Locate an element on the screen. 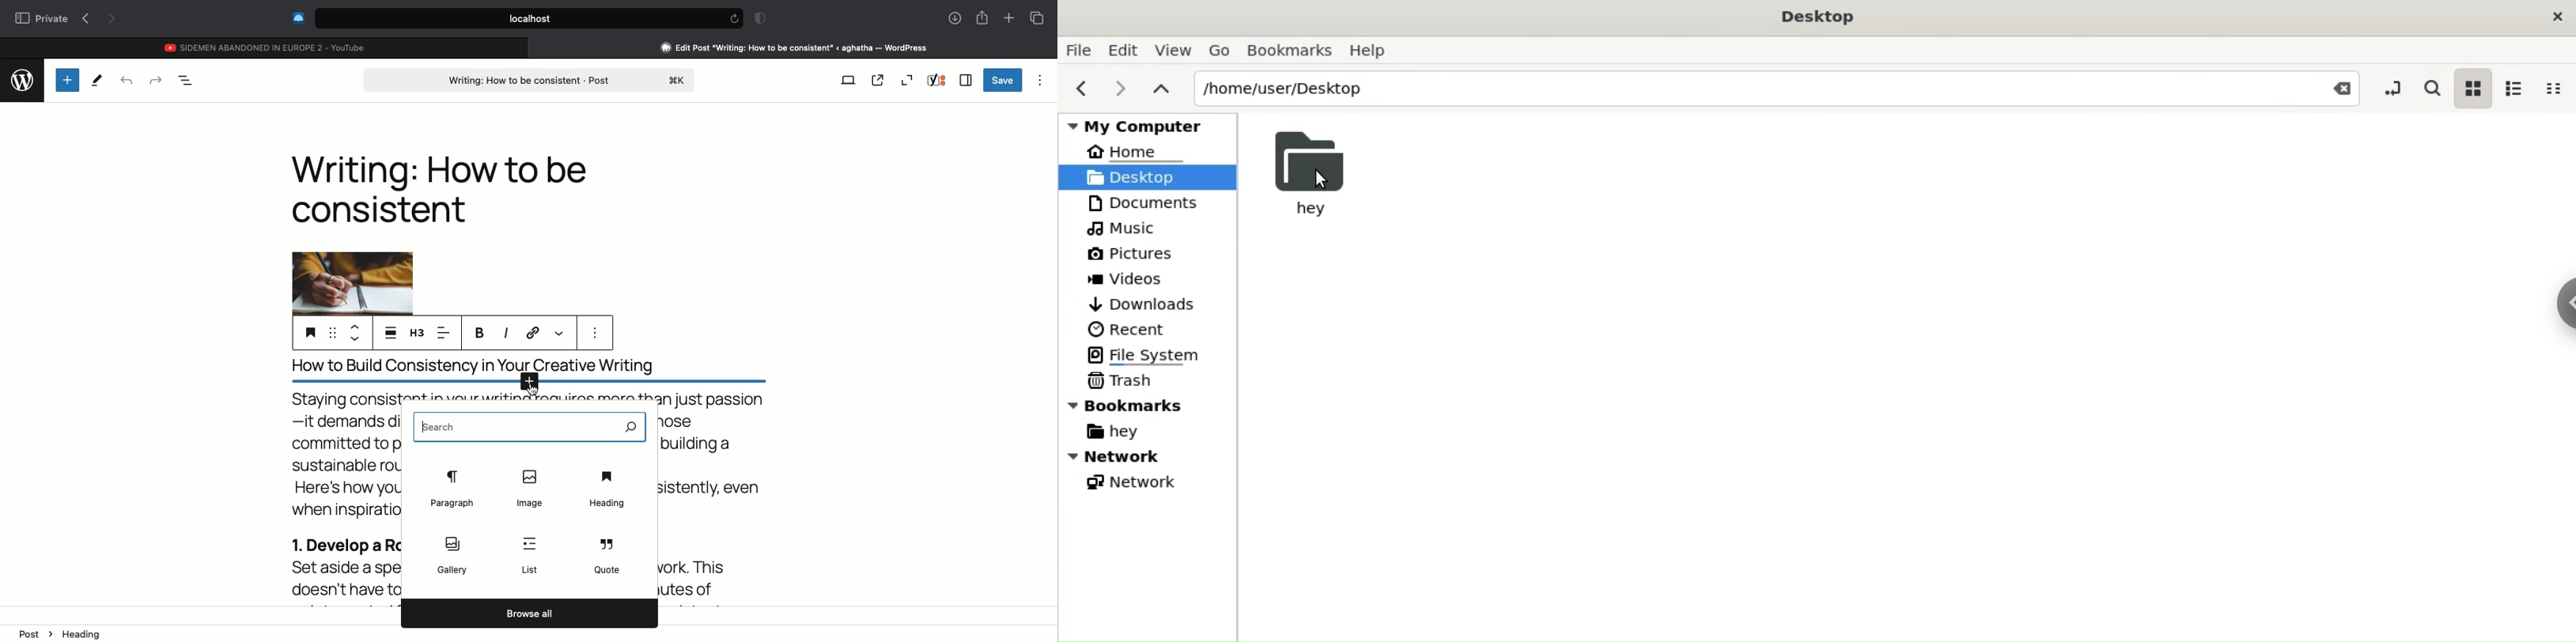  Link is located at coordinates (534, 333).